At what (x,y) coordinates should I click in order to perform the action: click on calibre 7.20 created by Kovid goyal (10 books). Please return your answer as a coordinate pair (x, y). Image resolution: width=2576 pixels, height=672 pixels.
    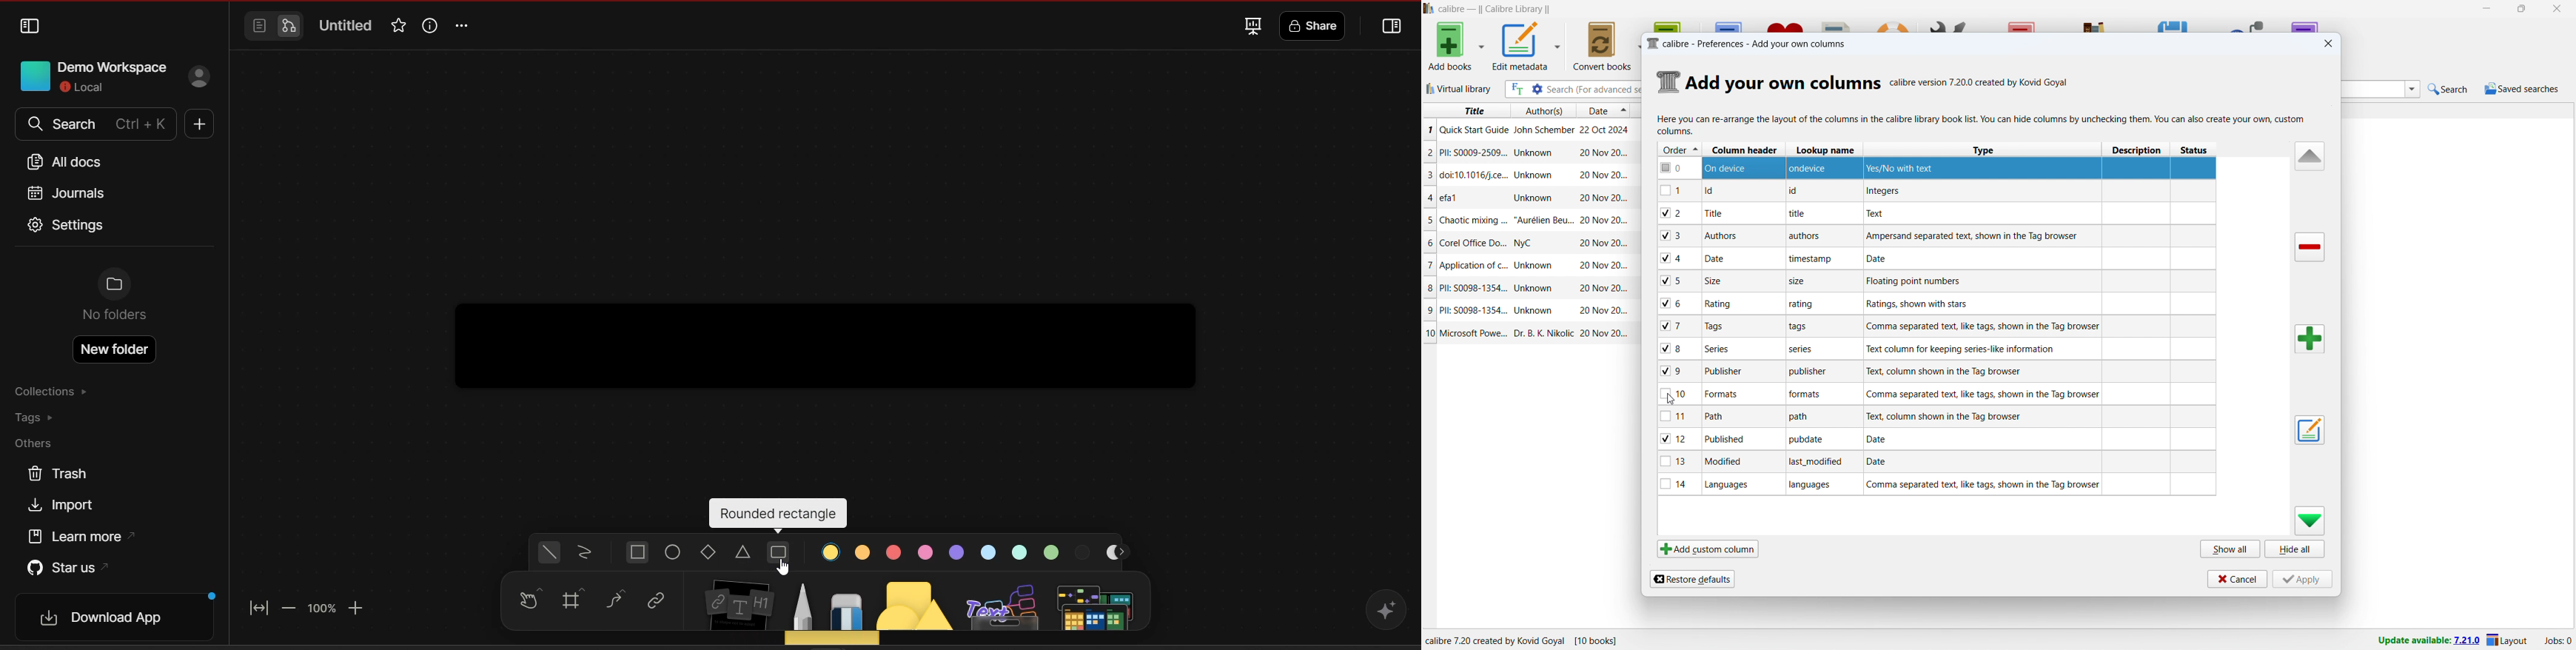
    Looking at the image, I should click on (1531, 639).